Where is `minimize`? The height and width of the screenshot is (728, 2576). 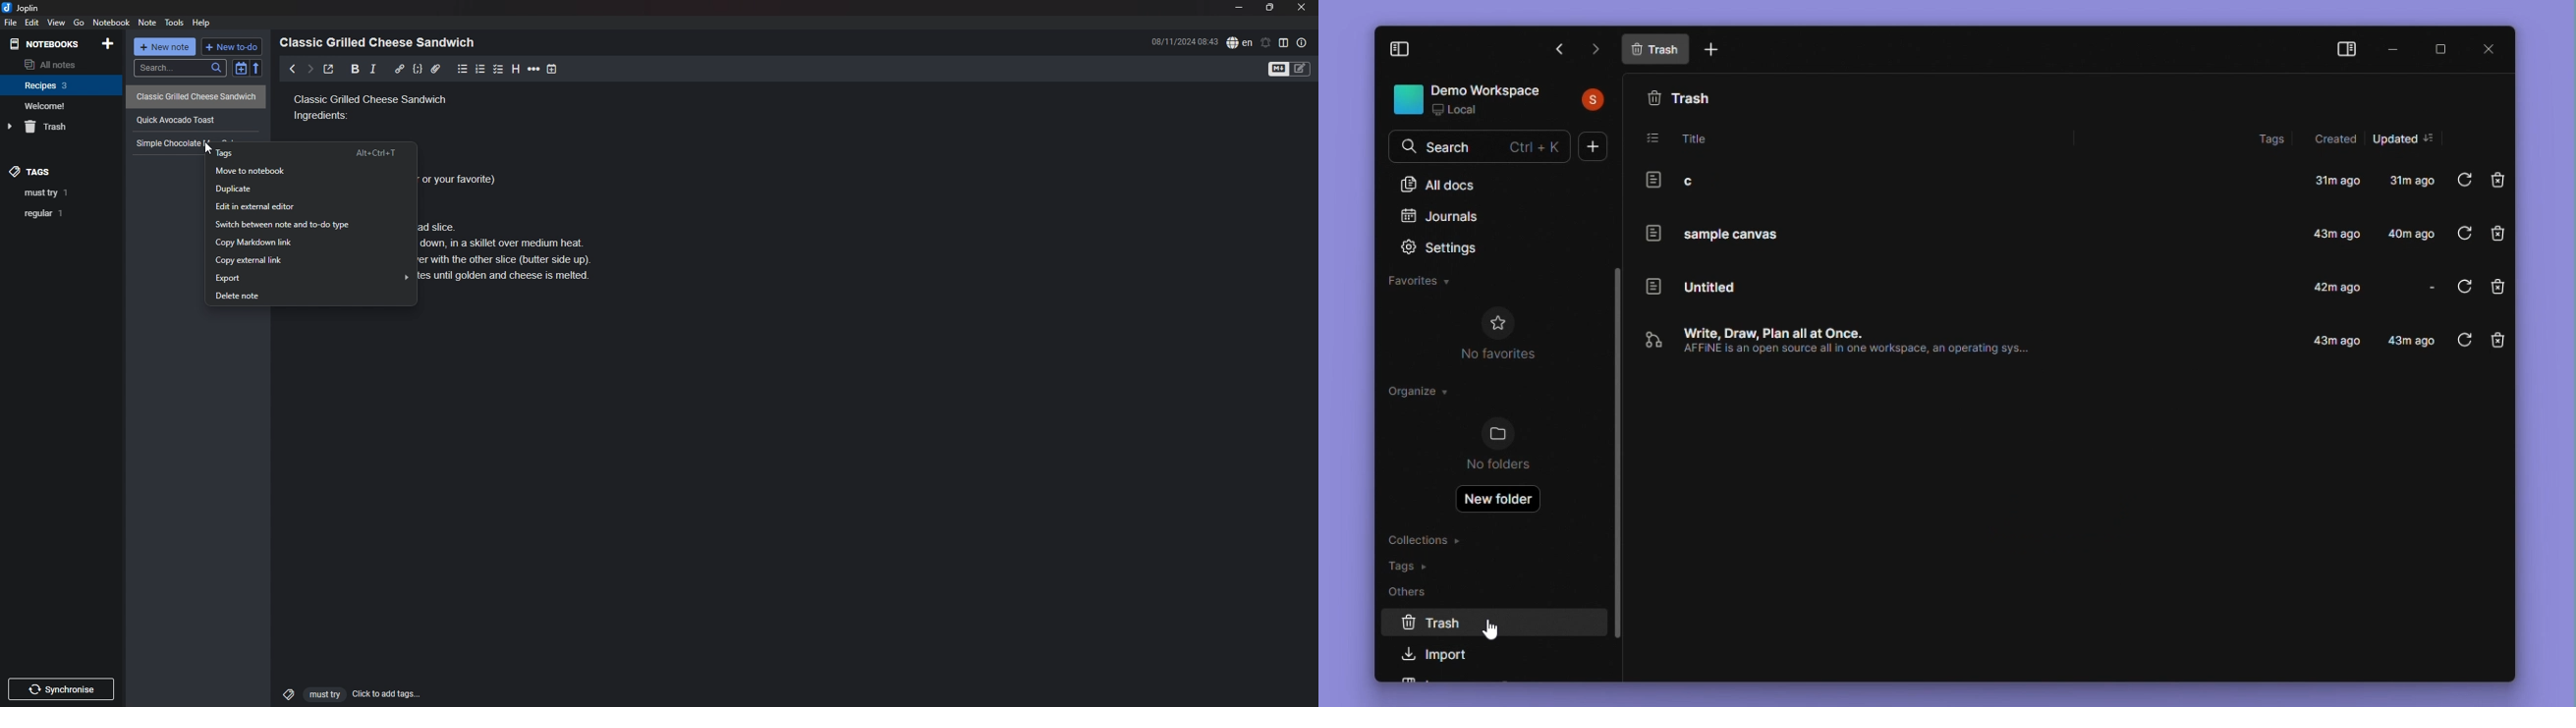 minimize is located at coordinates (1240, 8).